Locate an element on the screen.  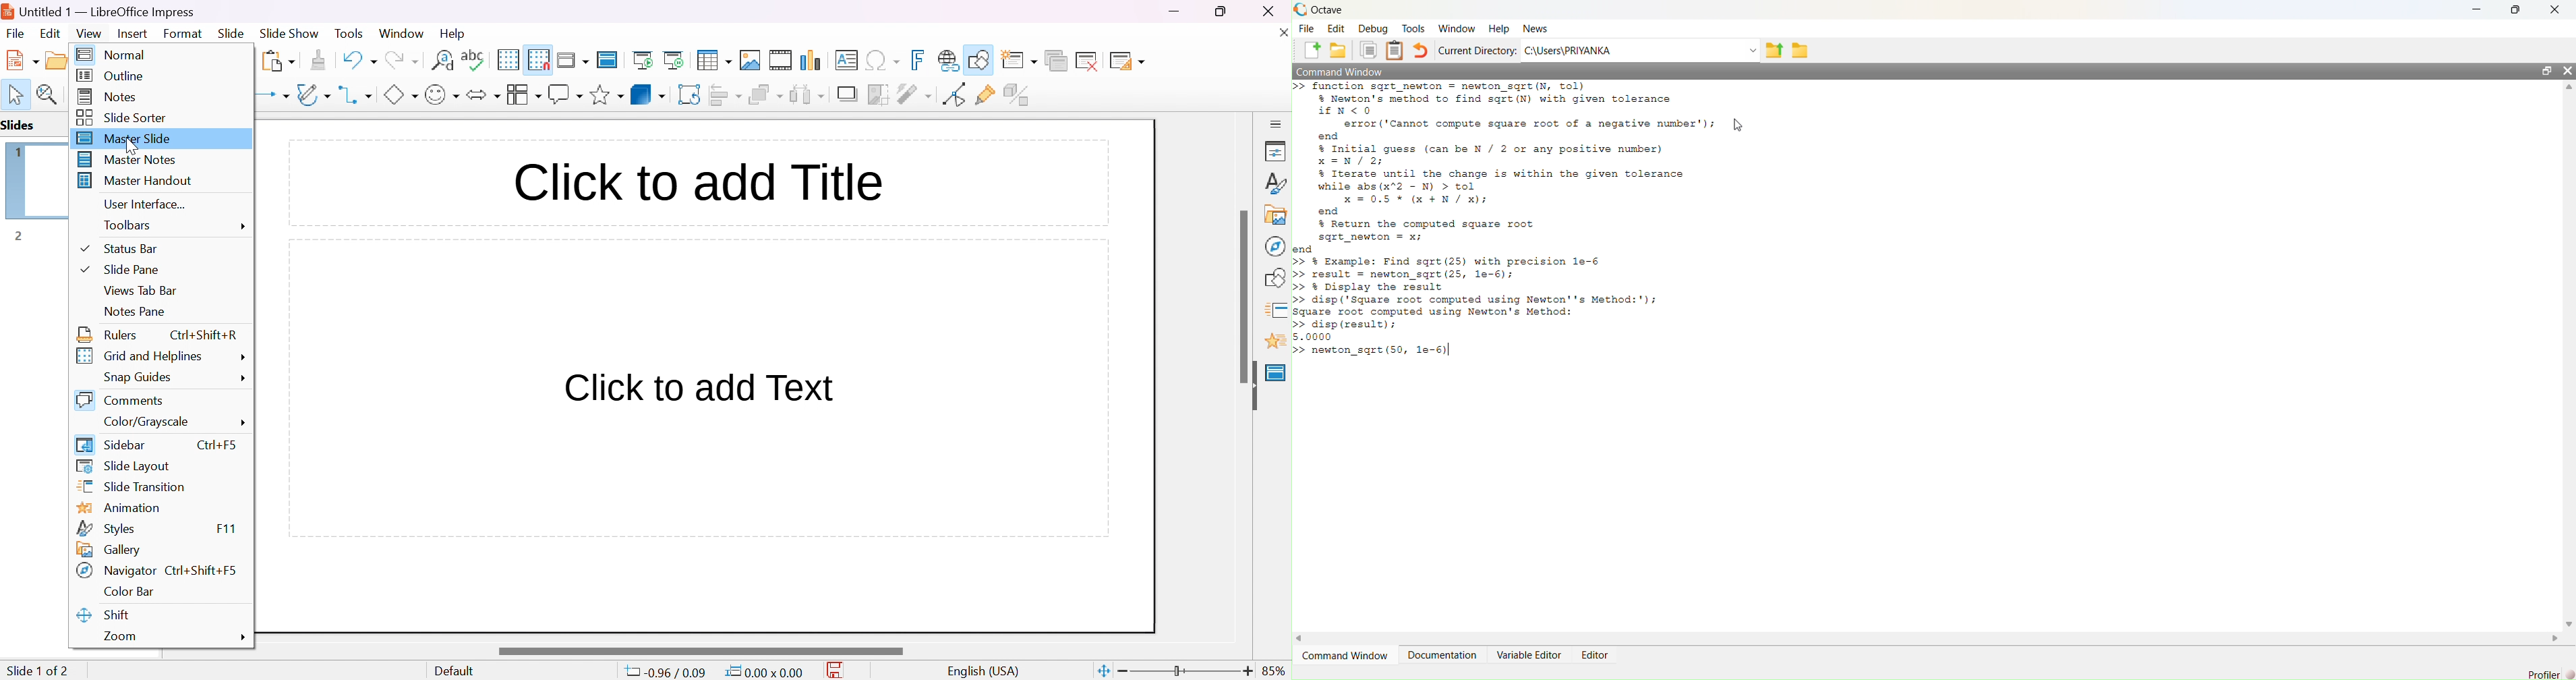
master slide is located at coordinates (1276, 372).